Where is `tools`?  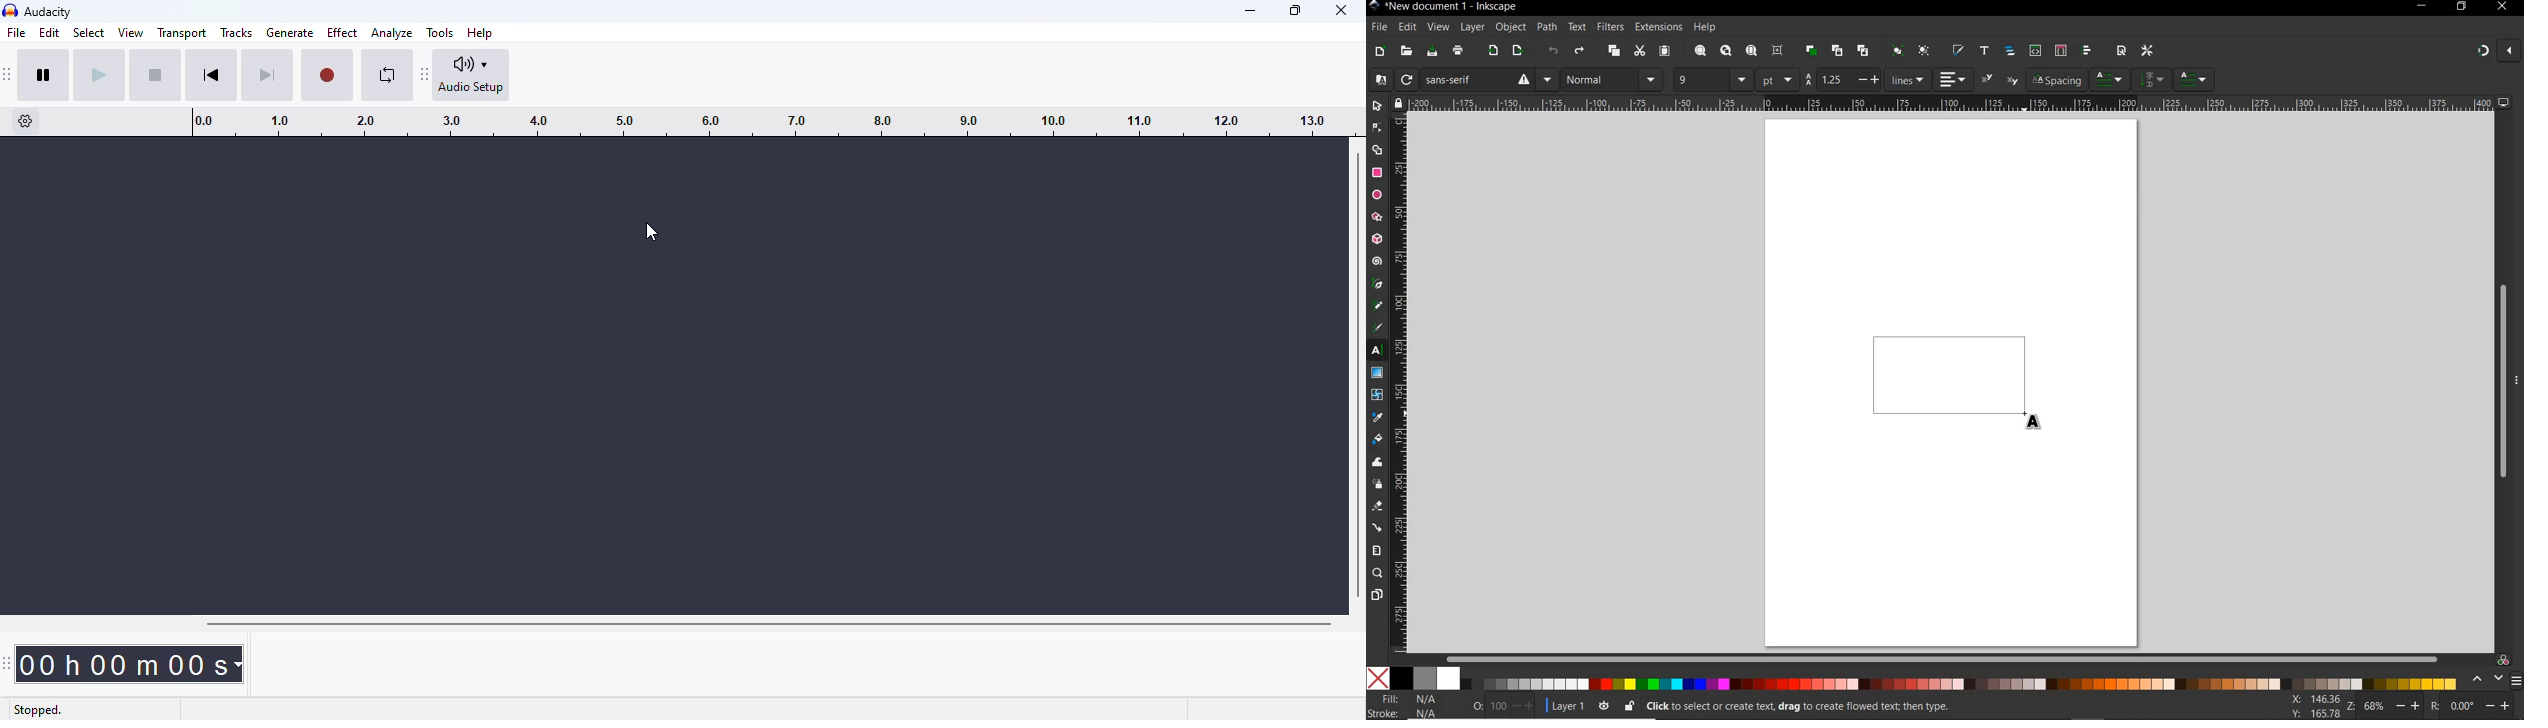
tools is located at coordinates (440, 33).